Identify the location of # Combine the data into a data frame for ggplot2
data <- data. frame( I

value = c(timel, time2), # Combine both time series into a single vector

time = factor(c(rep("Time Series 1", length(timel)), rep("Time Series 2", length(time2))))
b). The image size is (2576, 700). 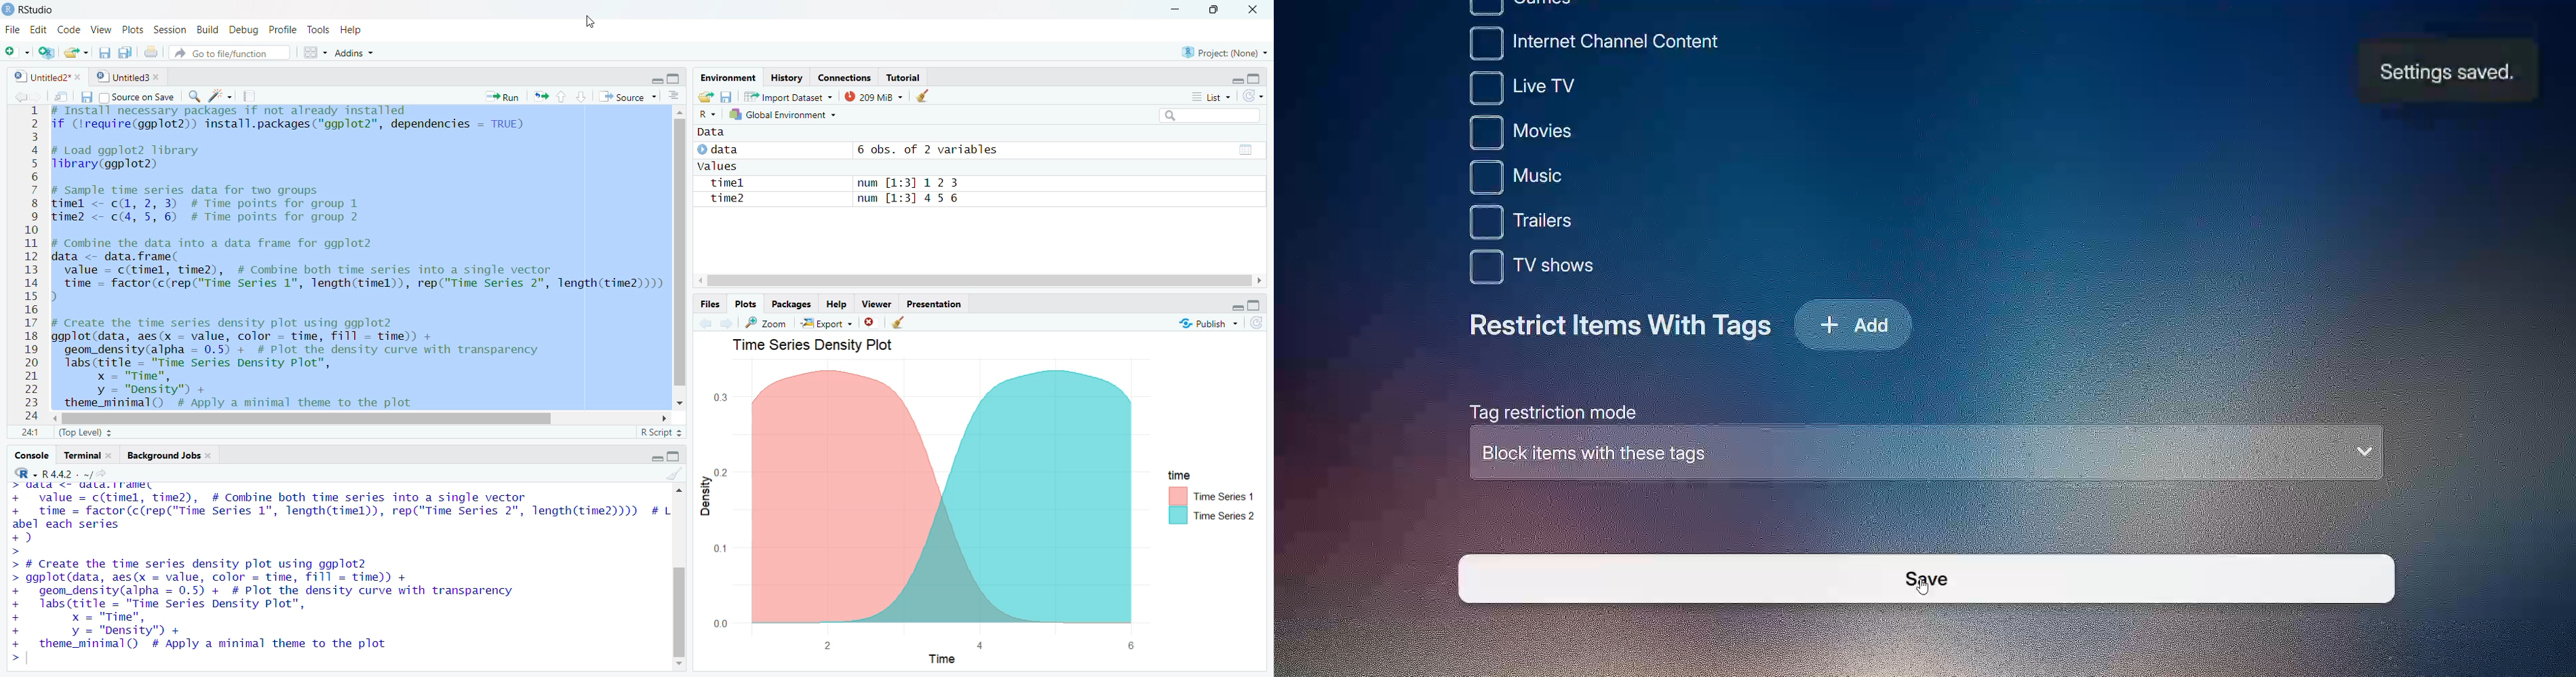
(357, 270).